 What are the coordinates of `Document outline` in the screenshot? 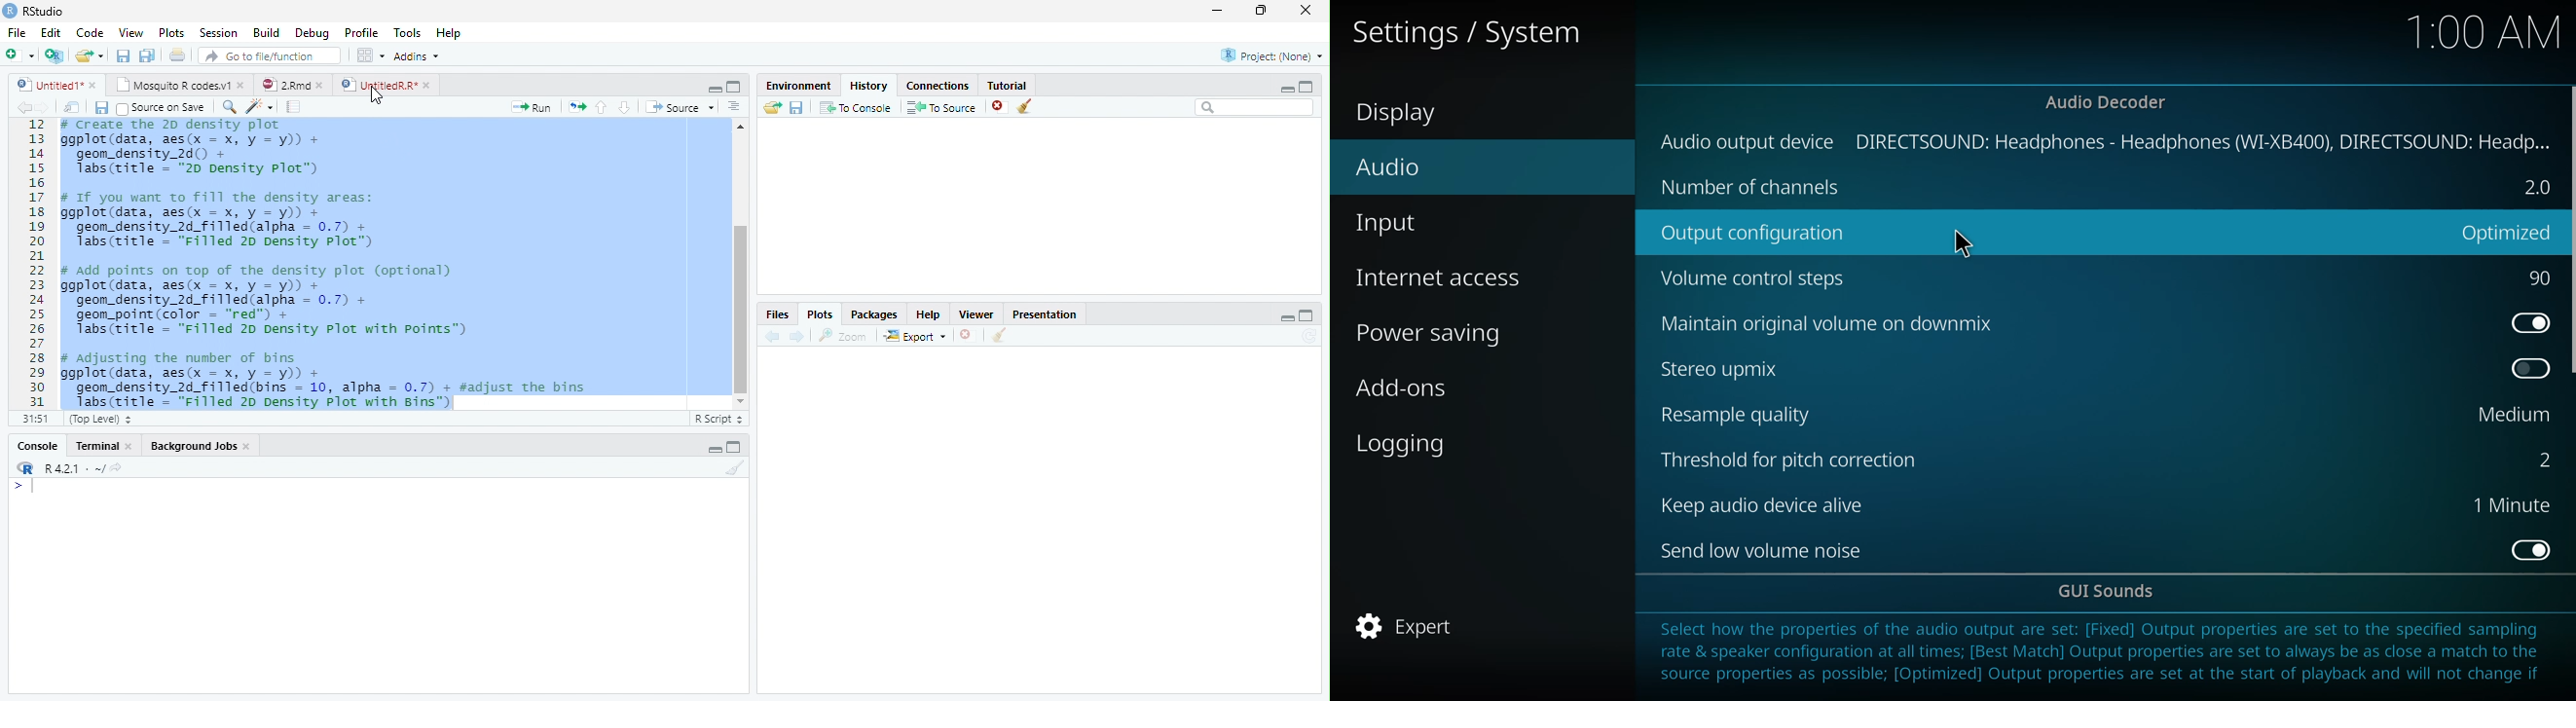 It's located at (734, 108).